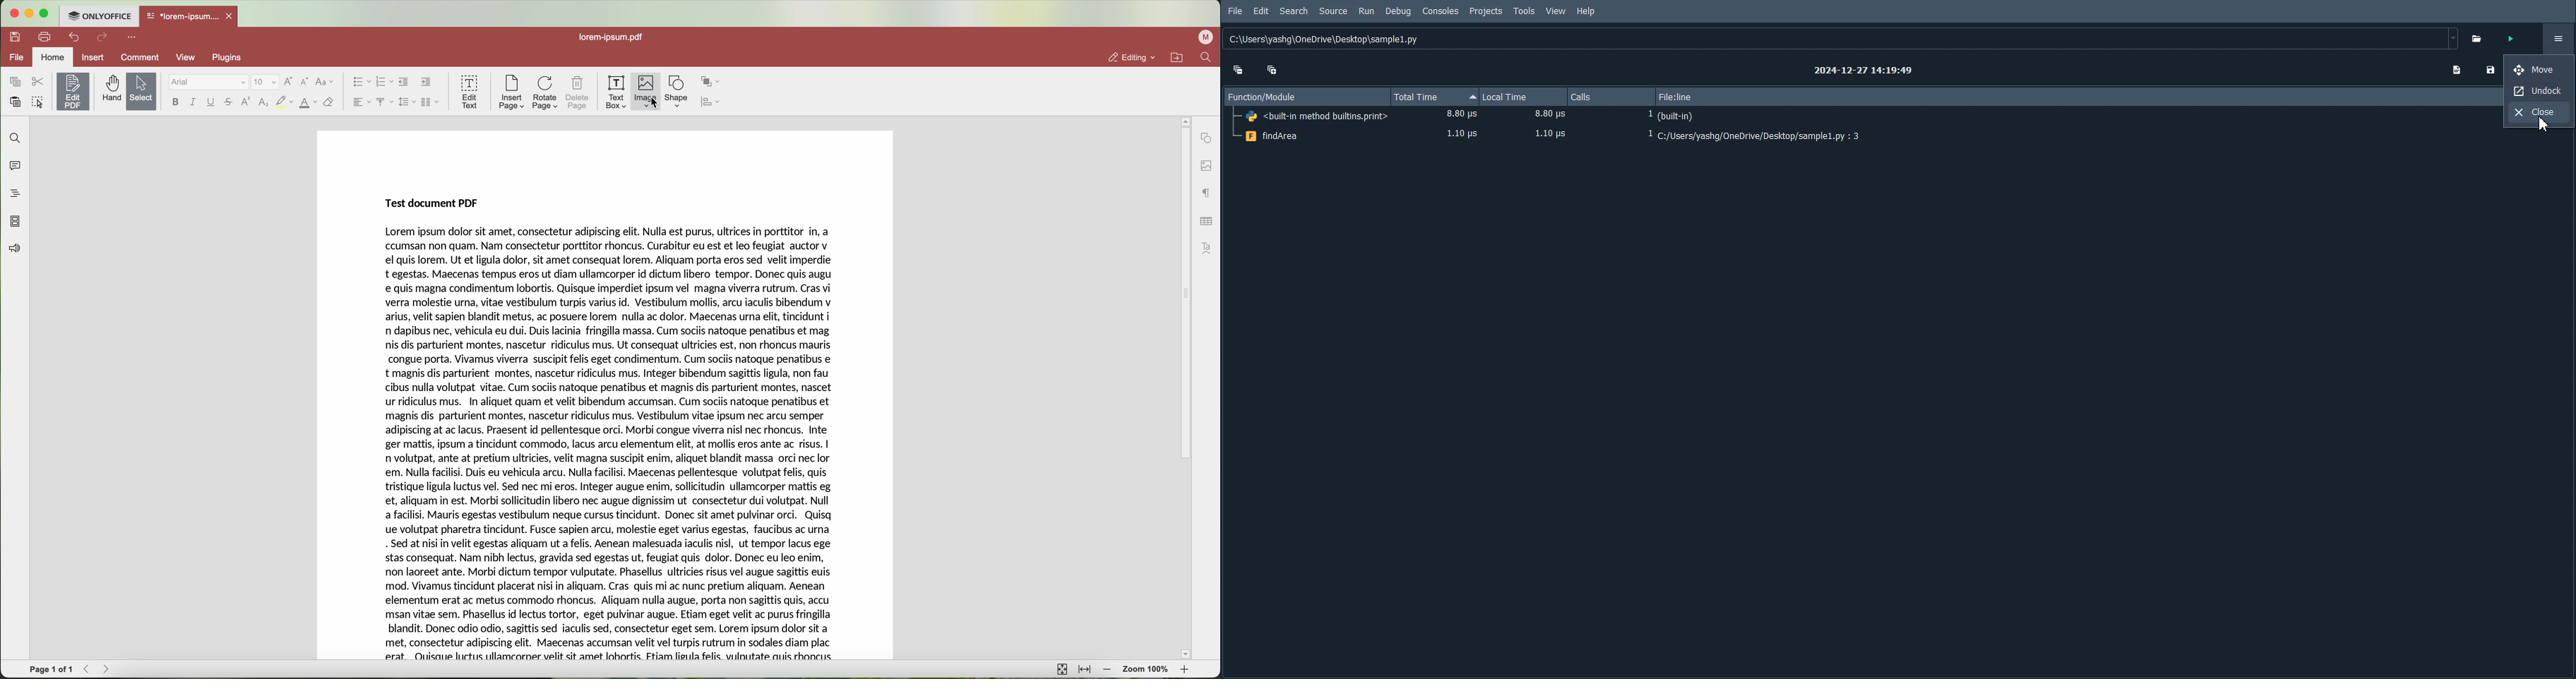 The width and height of the screenshot is (2576, 700). I want to click on *lorem-ipsum...., so click(182, 15).